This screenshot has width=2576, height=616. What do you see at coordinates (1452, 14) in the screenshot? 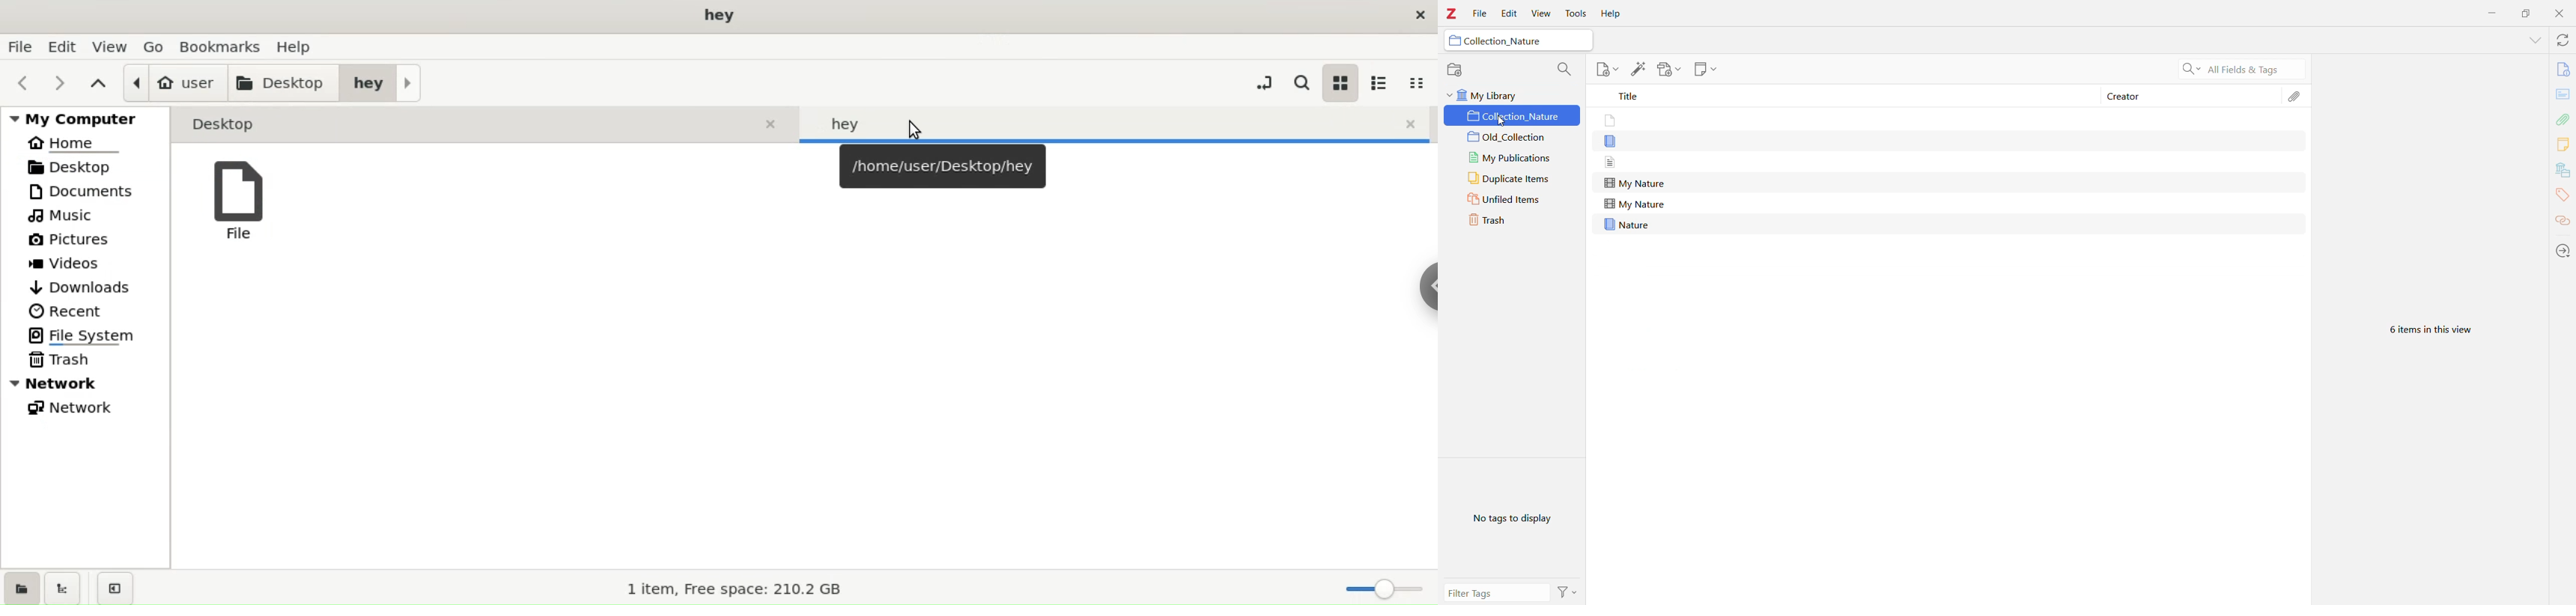
I see `Application Logo` at bounding box center [1452, 14].